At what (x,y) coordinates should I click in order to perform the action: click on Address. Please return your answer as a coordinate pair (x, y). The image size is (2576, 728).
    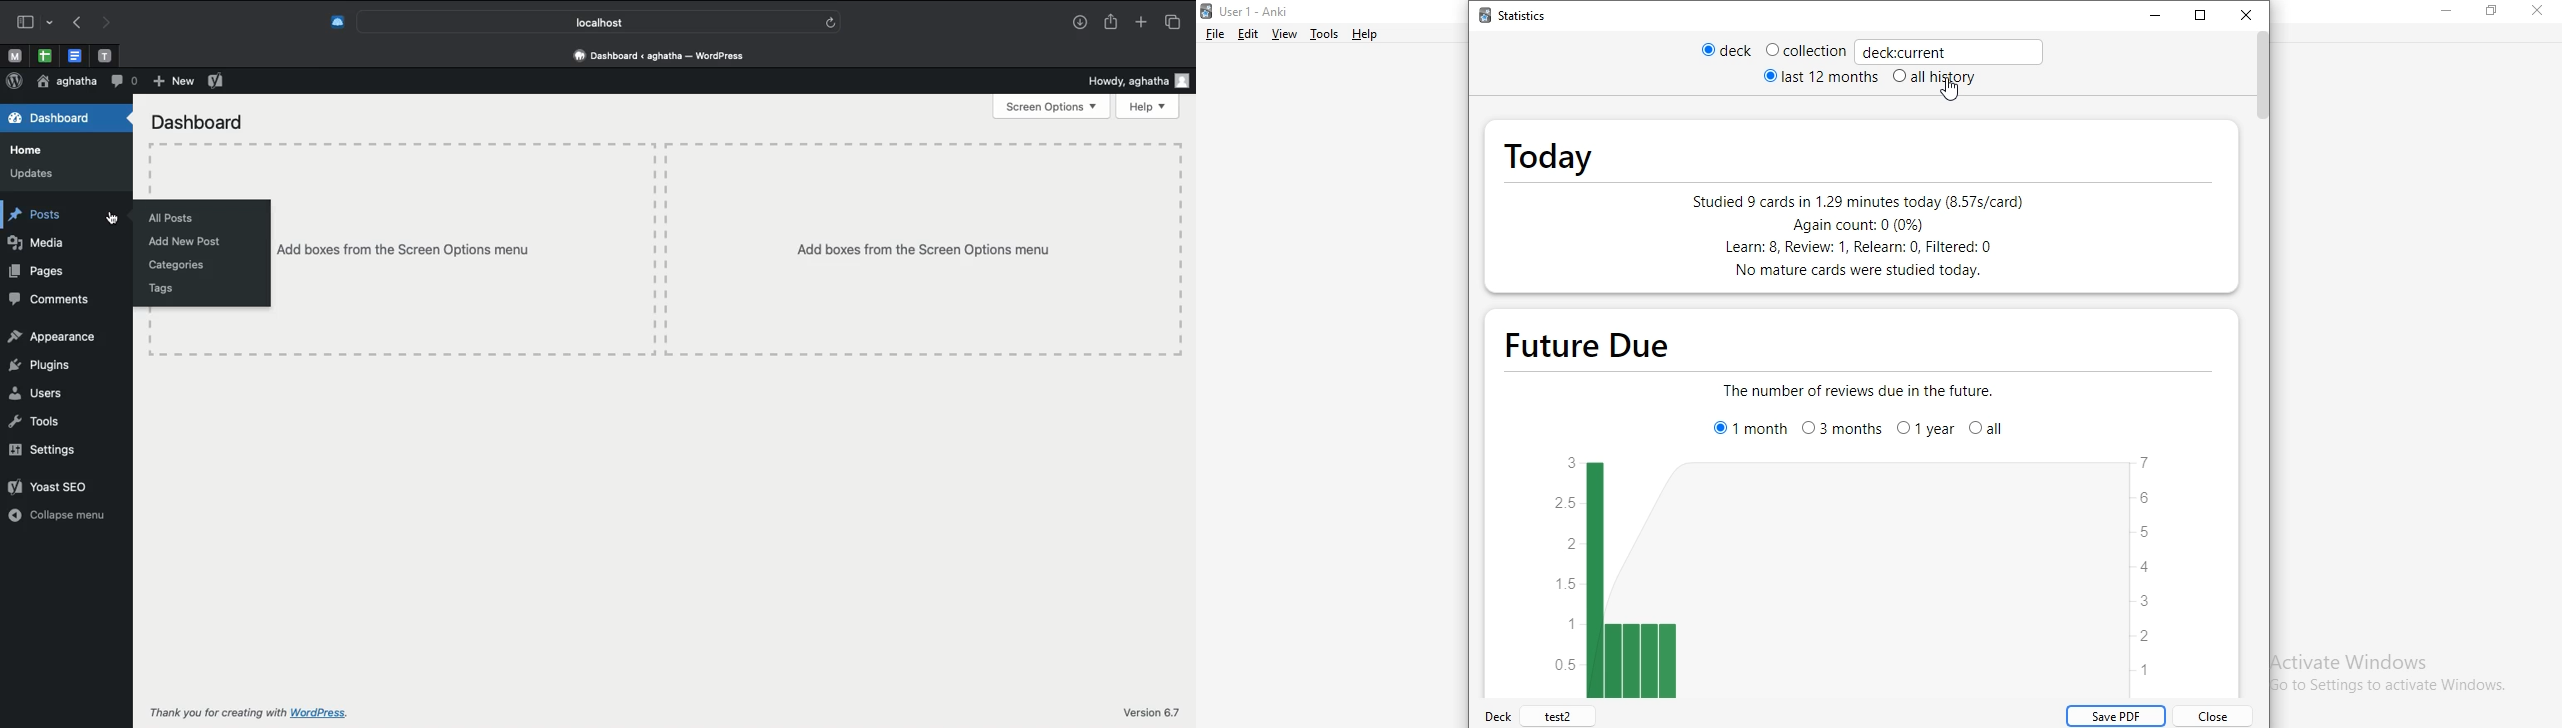
    Looking at the image, I should click on (662, 56).